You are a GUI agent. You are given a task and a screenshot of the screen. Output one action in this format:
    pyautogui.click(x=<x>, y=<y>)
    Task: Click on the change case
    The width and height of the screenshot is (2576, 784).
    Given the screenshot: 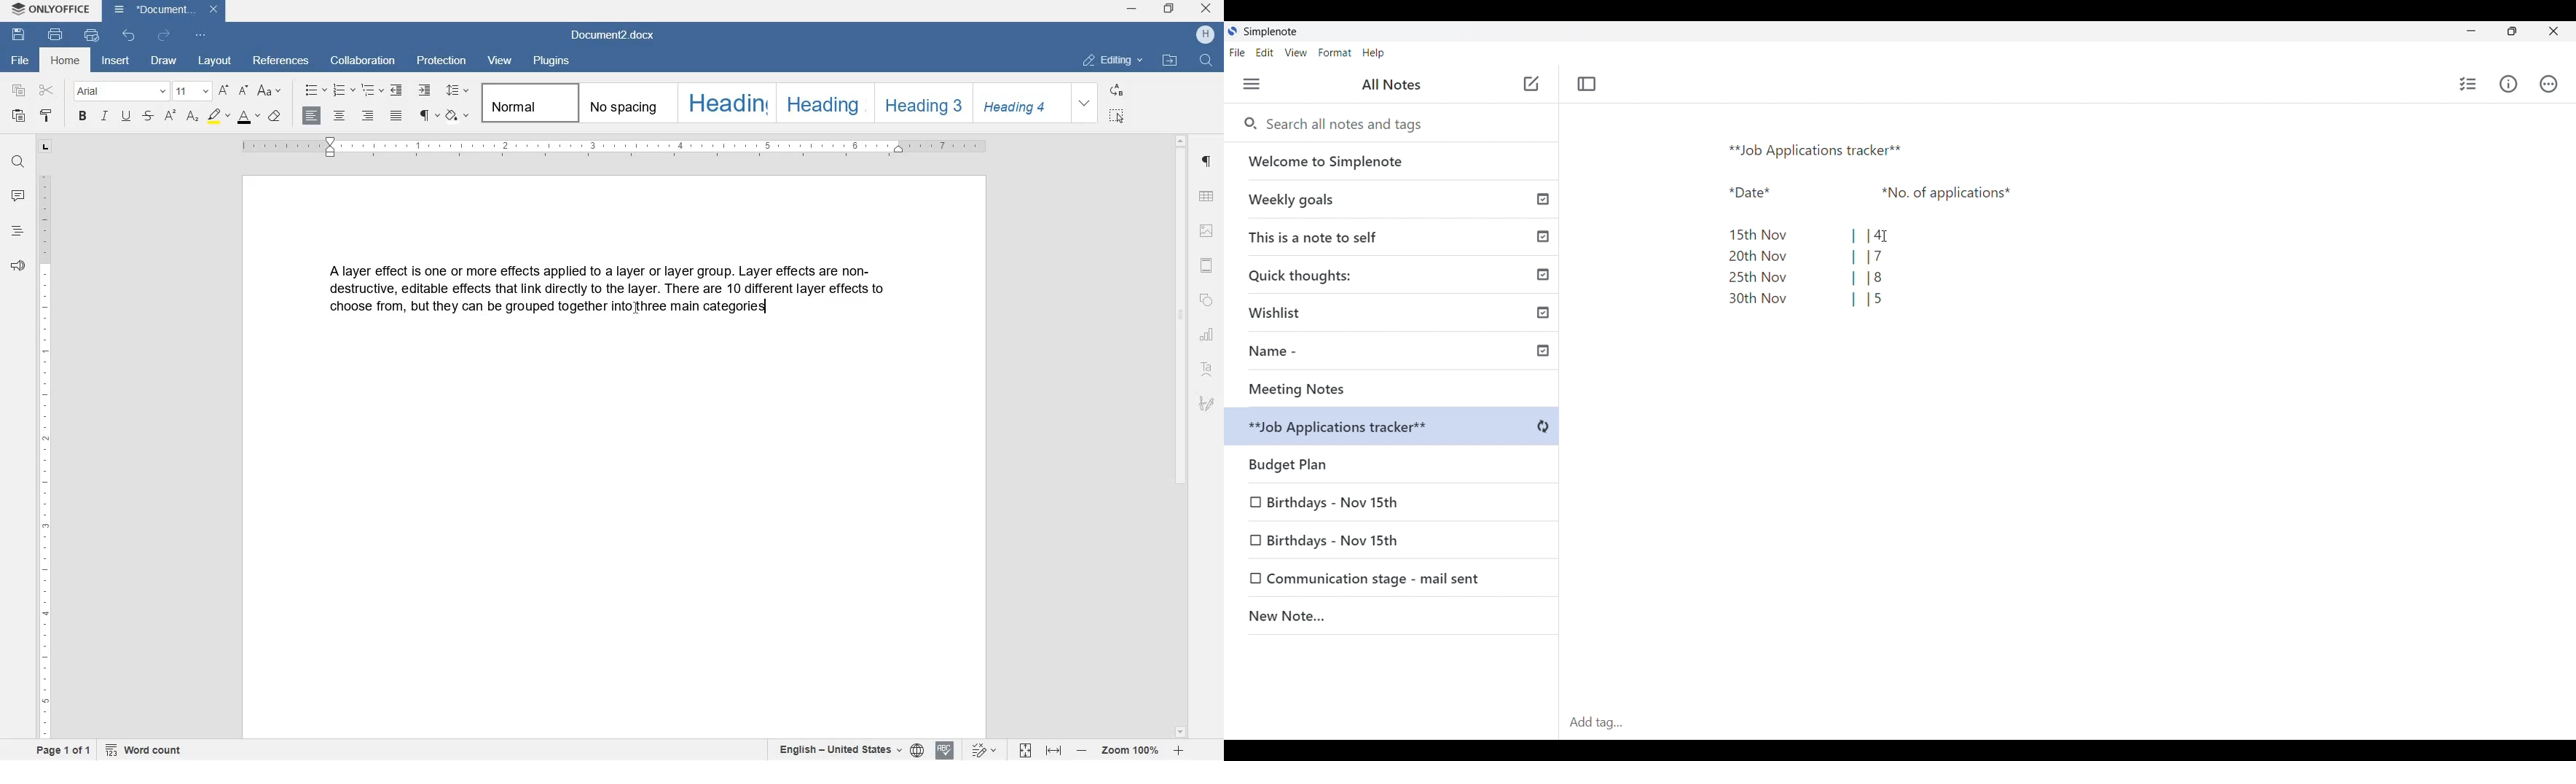 What is the action you would take?
    pyautogui.click(x=270, y=92)
    